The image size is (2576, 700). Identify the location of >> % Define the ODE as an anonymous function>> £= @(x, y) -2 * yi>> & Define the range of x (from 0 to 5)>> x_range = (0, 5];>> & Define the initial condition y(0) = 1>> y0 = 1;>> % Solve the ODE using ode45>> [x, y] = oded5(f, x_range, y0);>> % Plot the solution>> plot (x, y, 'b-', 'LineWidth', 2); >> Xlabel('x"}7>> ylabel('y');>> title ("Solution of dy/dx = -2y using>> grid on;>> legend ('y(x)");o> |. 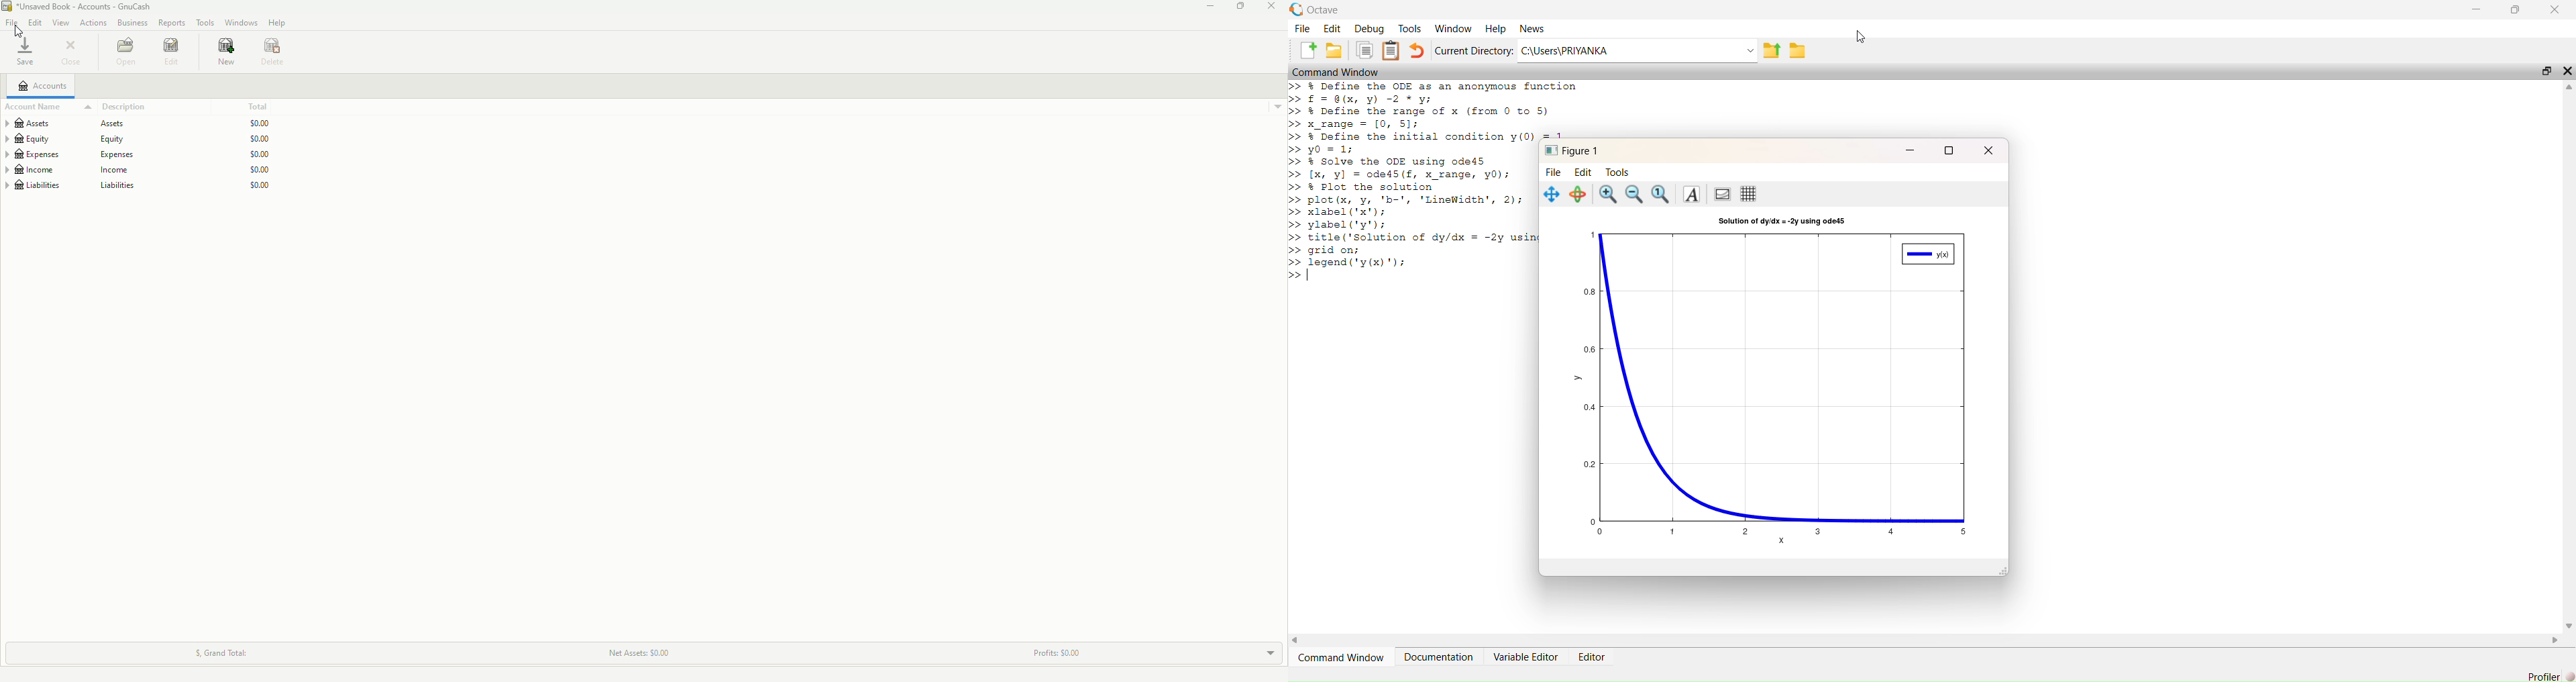
(1412, 181).